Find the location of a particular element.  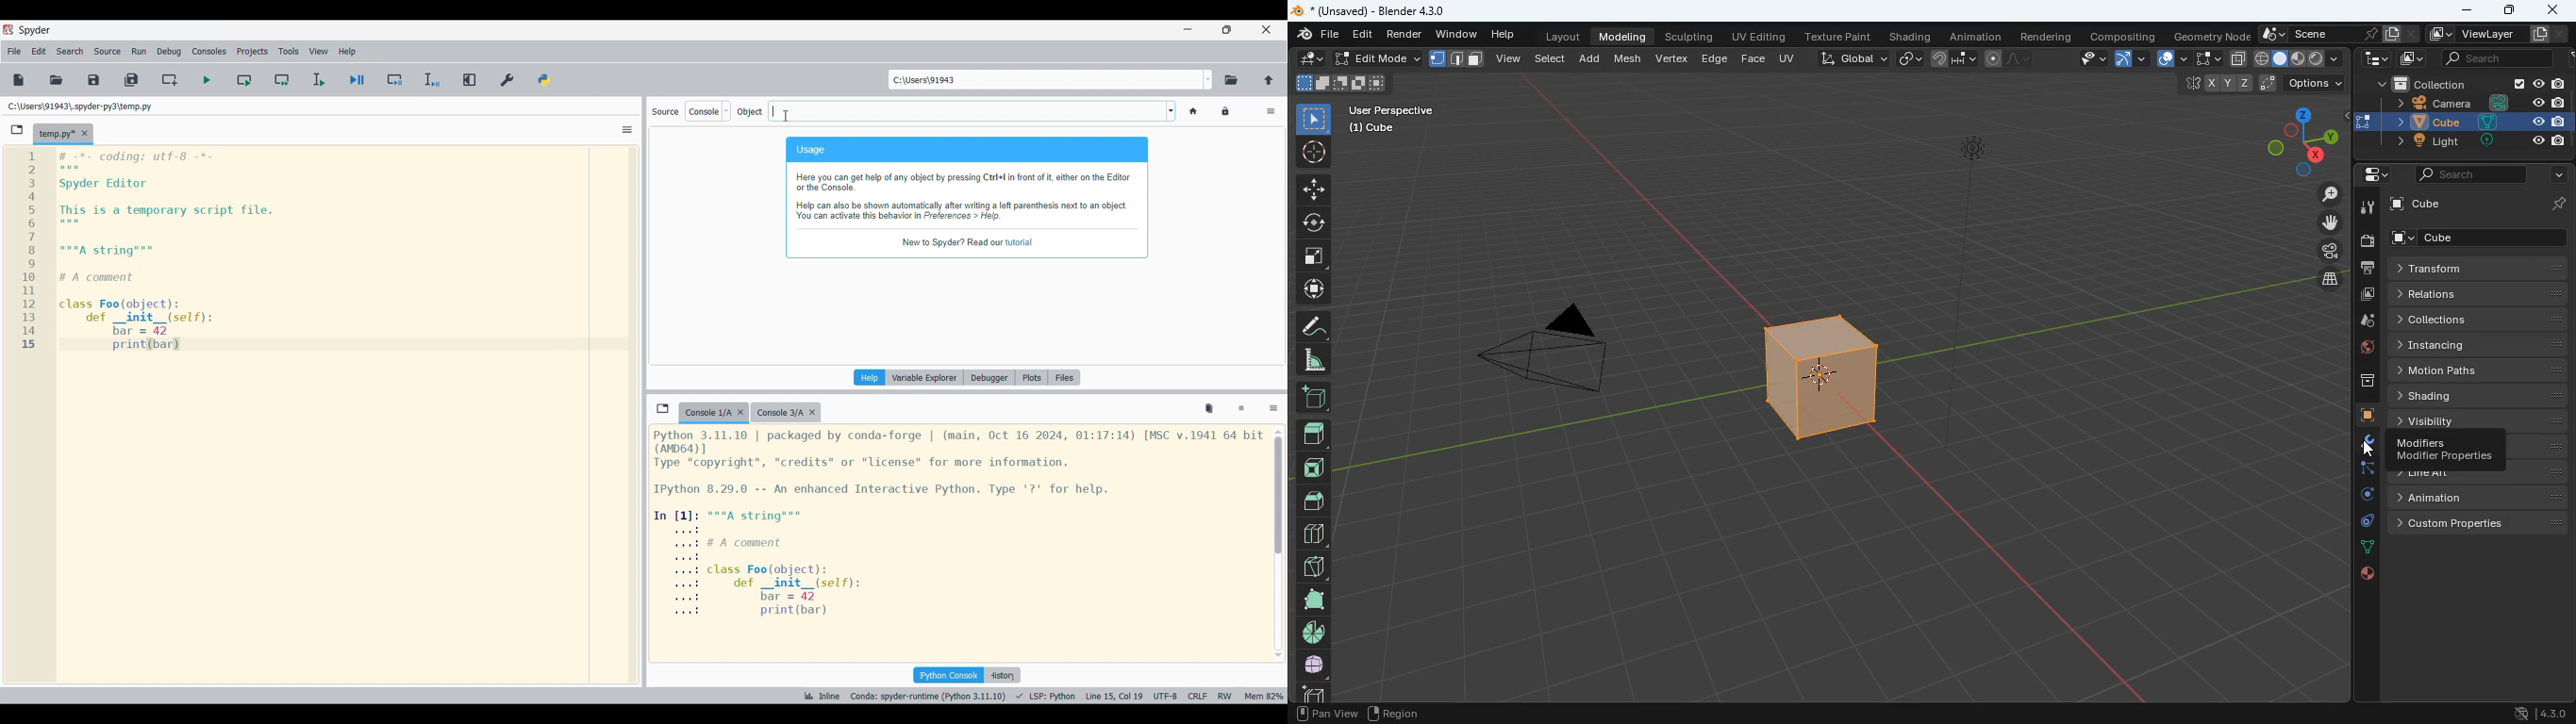

Variable explorer is located at coordinates (925, 377).